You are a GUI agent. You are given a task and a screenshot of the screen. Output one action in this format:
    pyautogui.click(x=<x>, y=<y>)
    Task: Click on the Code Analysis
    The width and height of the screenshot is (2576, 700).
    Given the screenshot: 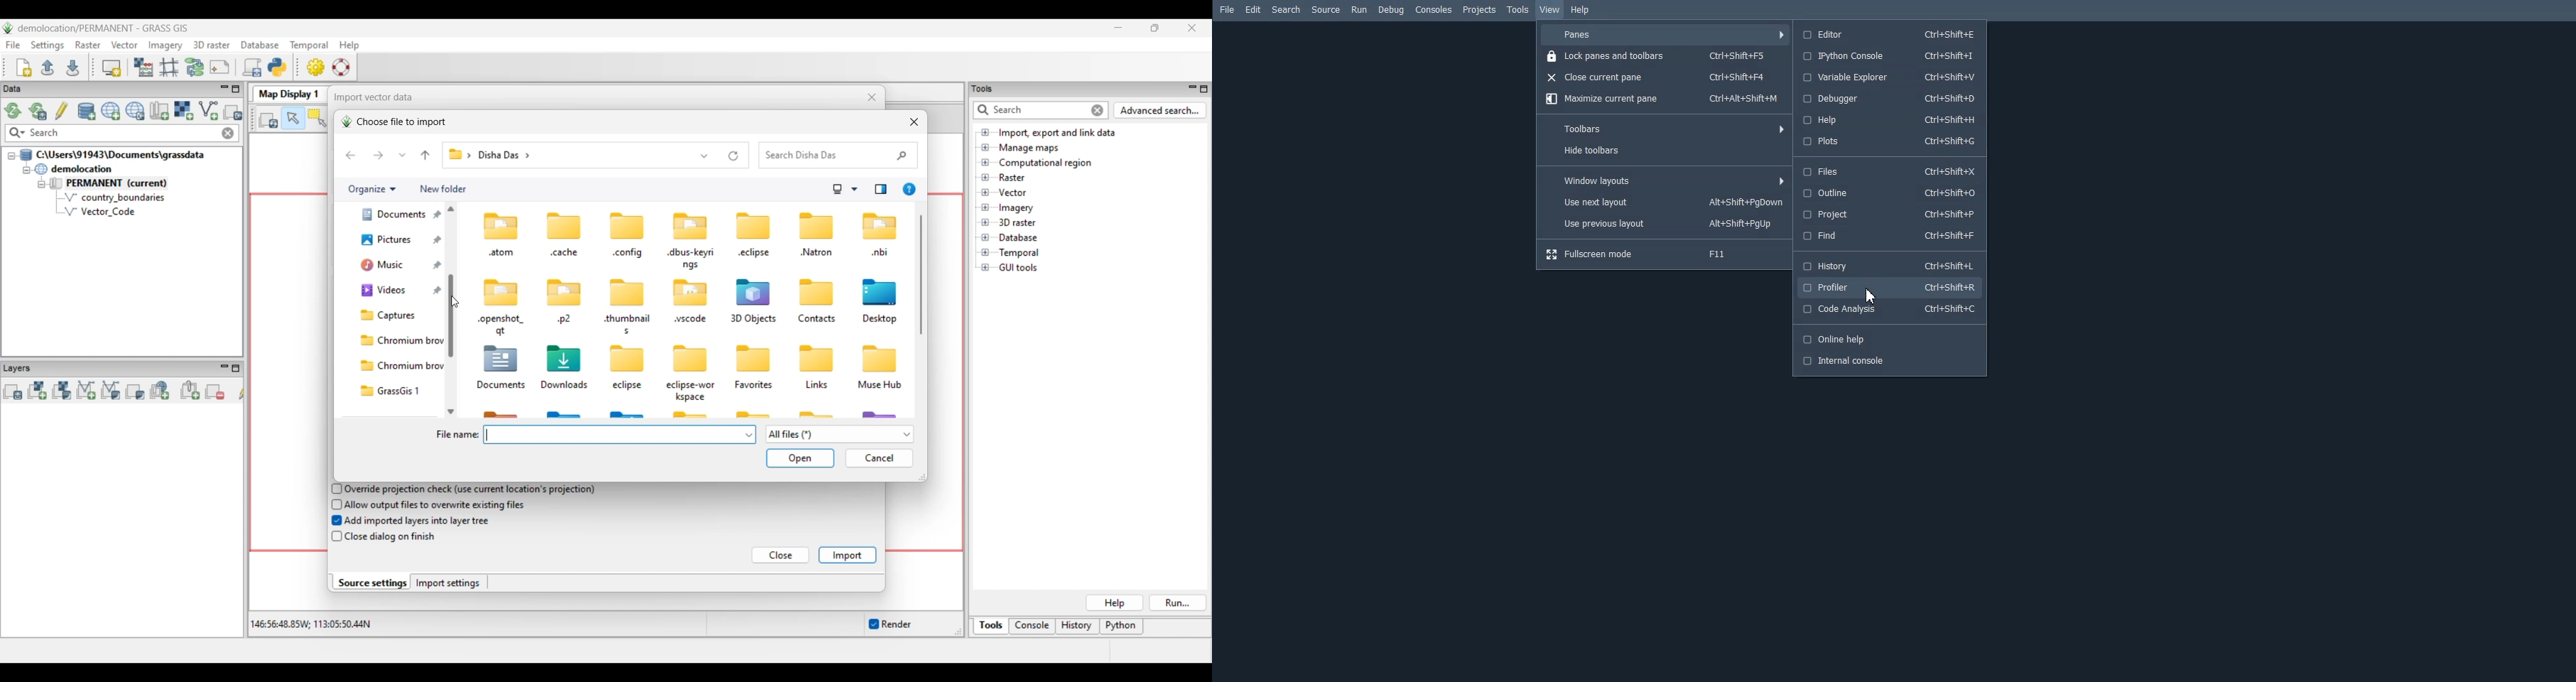 What is the action you would take?
    pyautogui.click(x=1889, y=310)
    